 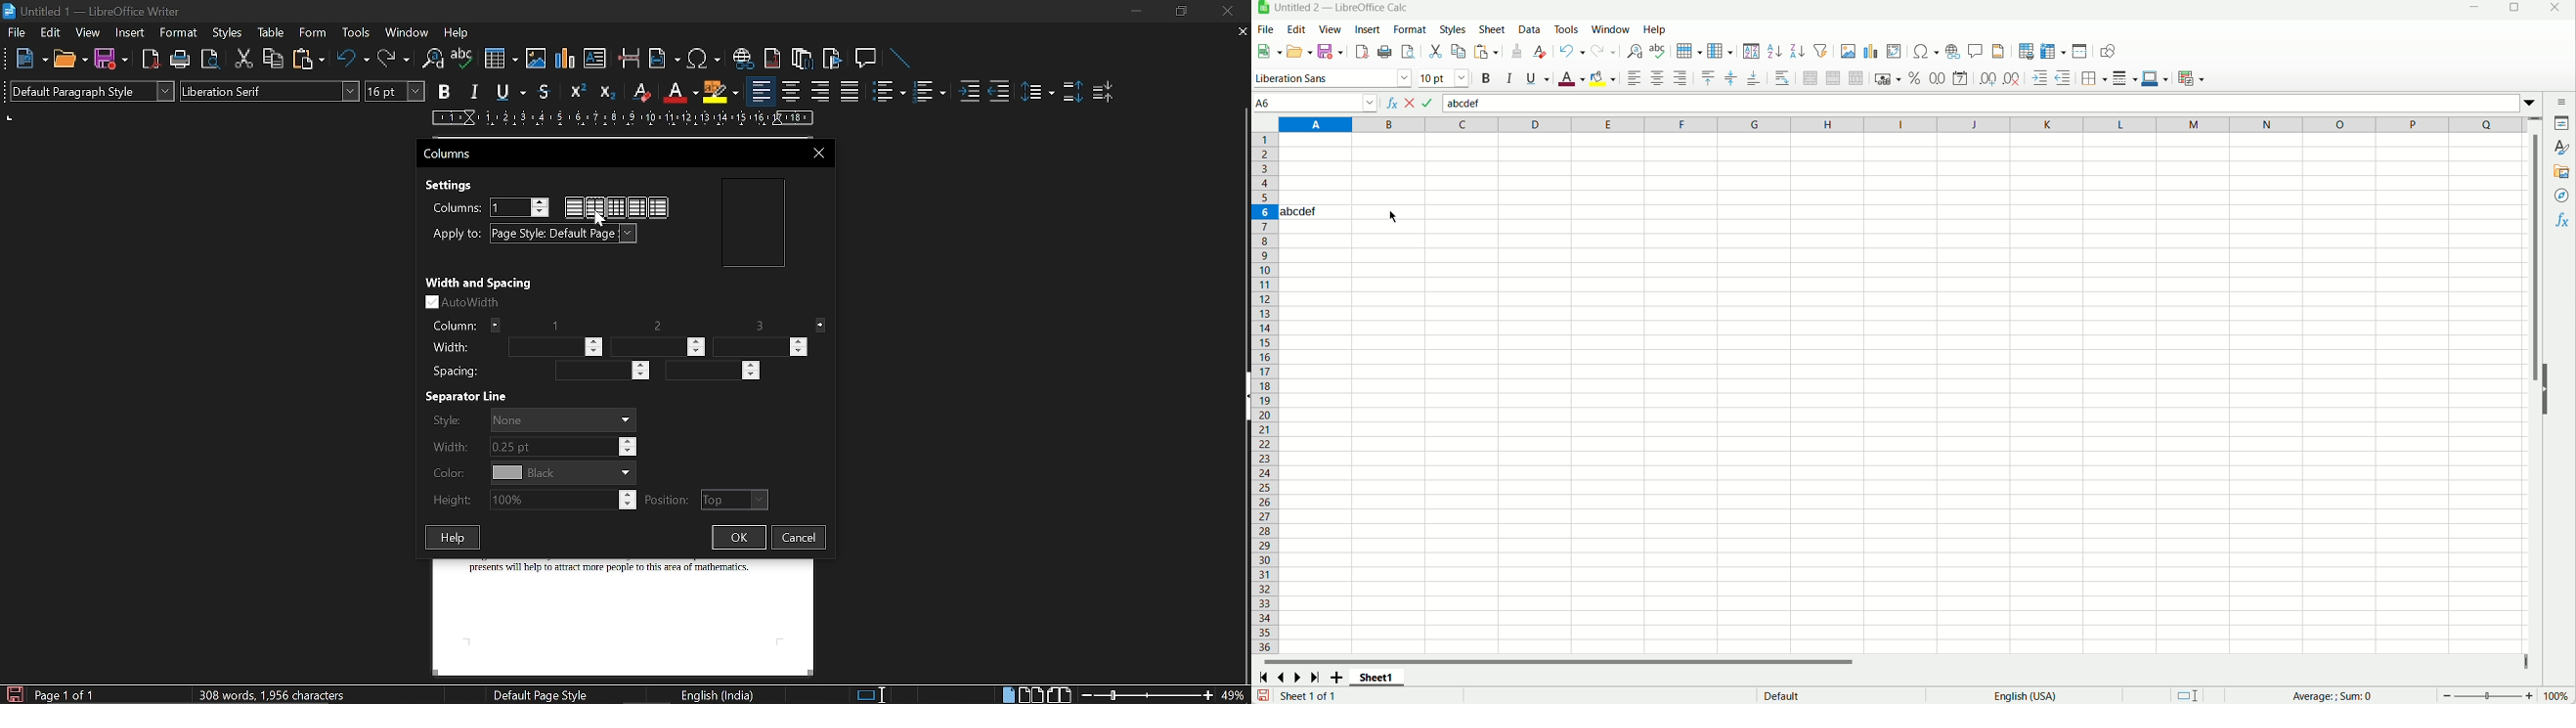 I want to click on clone formatting, so click(x=1517, y=51).